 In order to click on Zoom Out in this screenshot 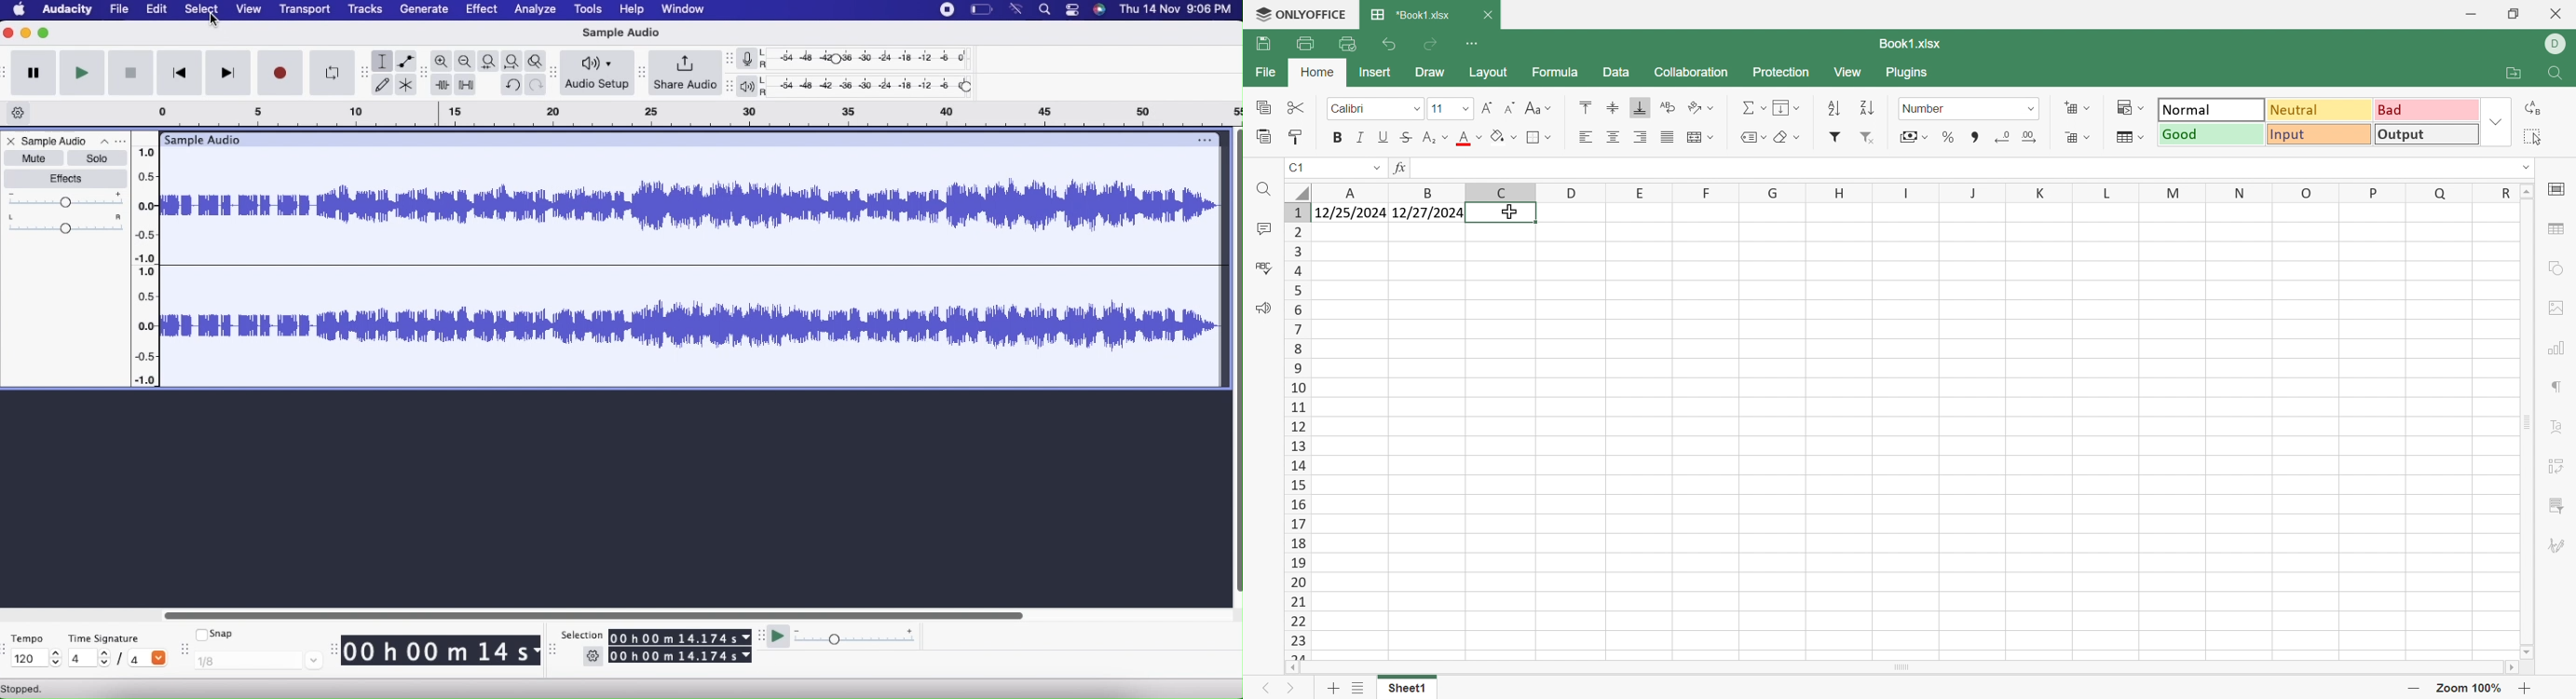, I will do `click(2417, 687)`.